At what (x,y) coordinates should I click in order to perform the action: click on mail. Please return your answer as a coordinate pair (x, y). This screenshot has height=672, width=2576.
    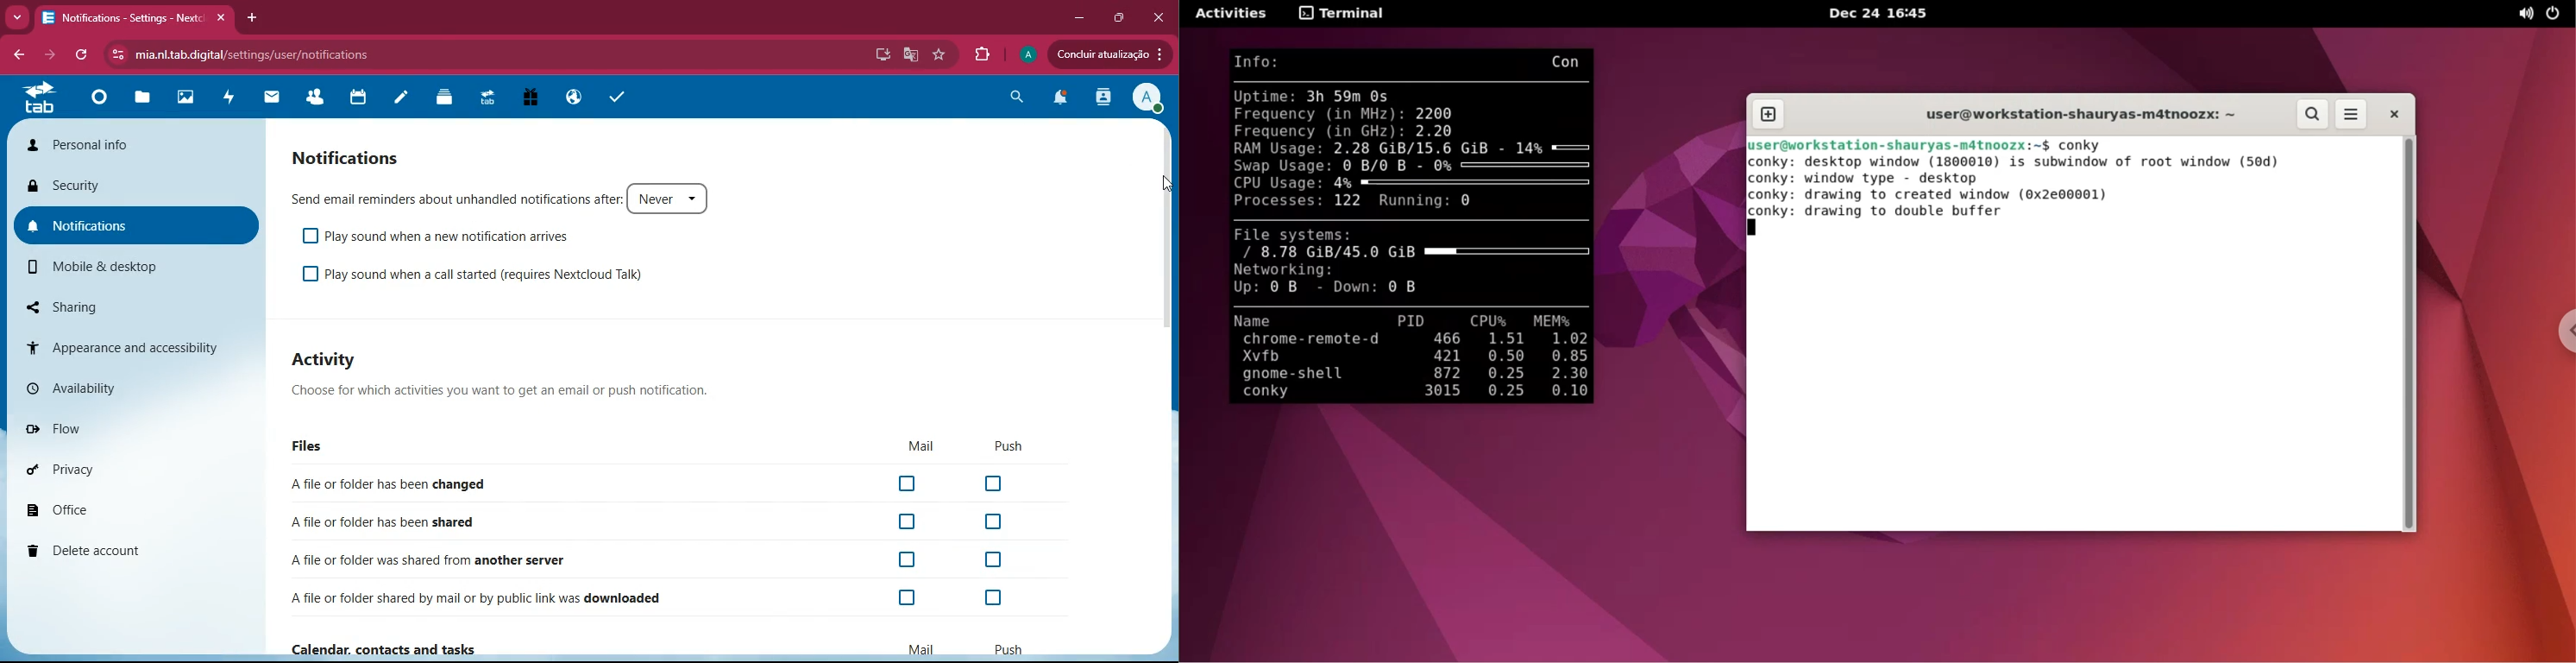
    Looking at the image, I should click on (271, 99).